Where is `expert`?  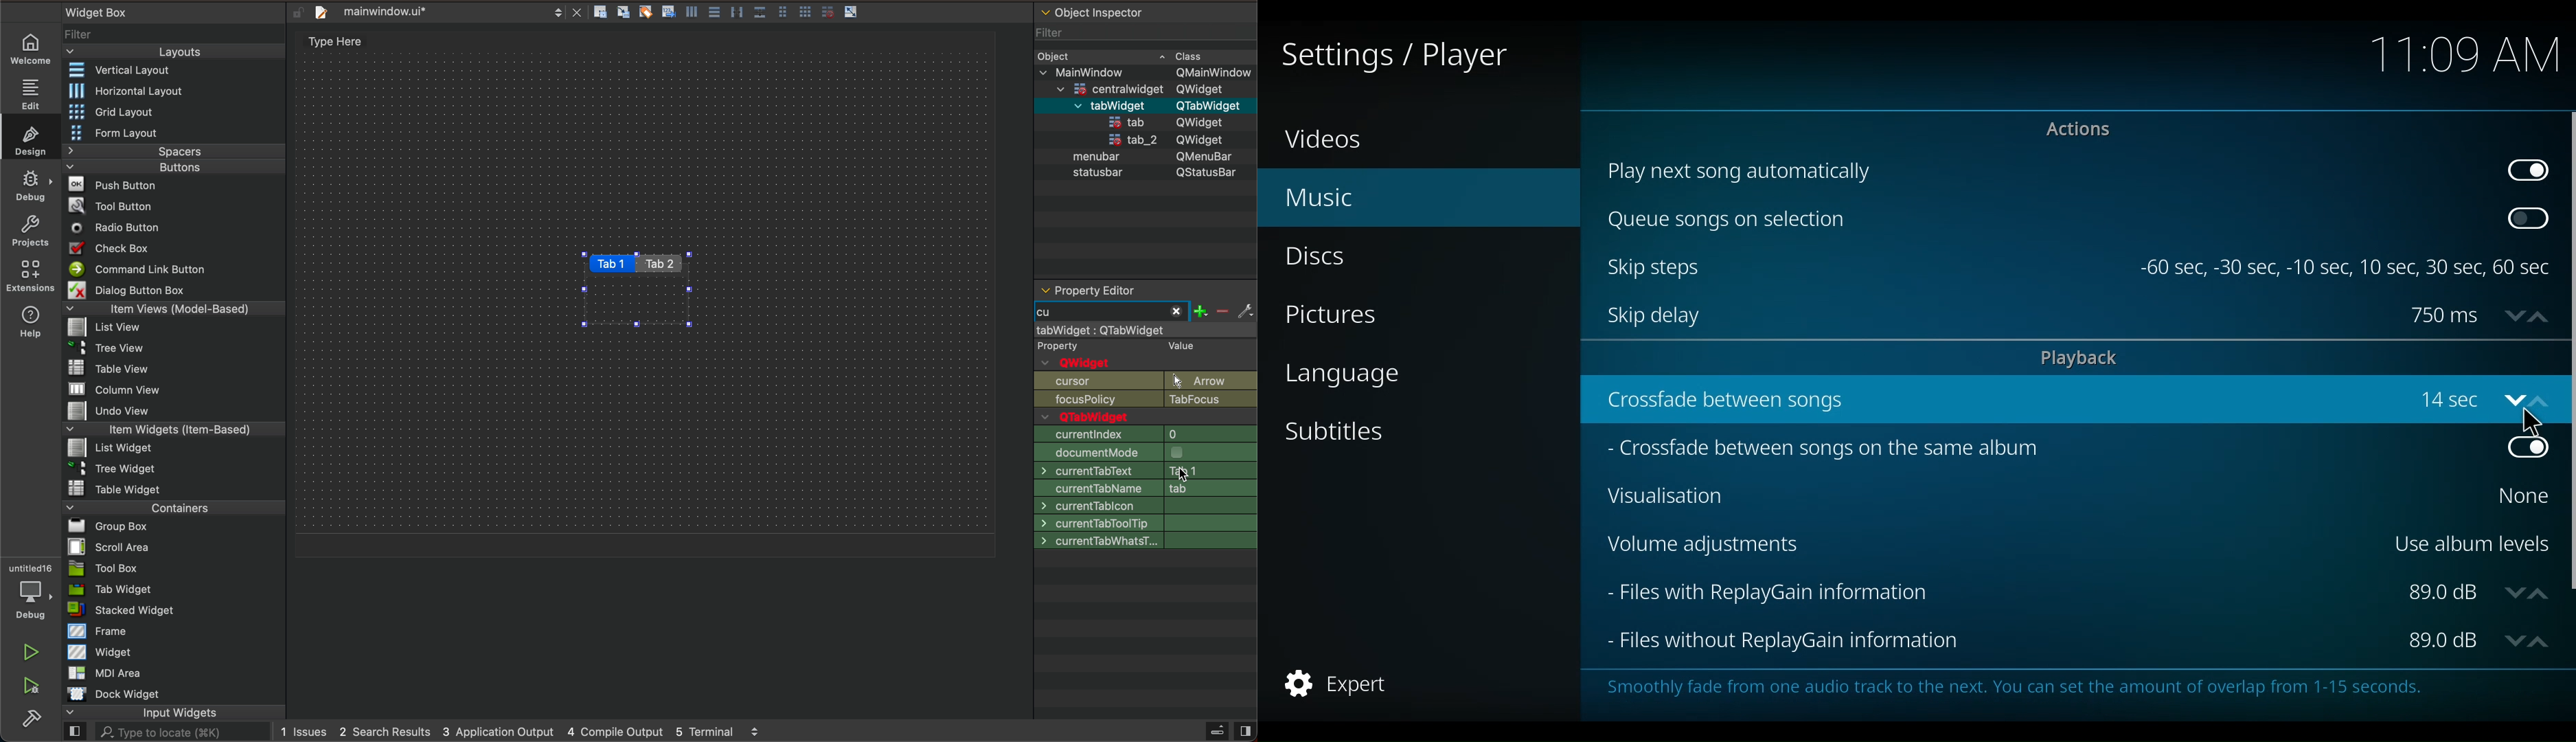
expert is located at coordinates (1333, 684).